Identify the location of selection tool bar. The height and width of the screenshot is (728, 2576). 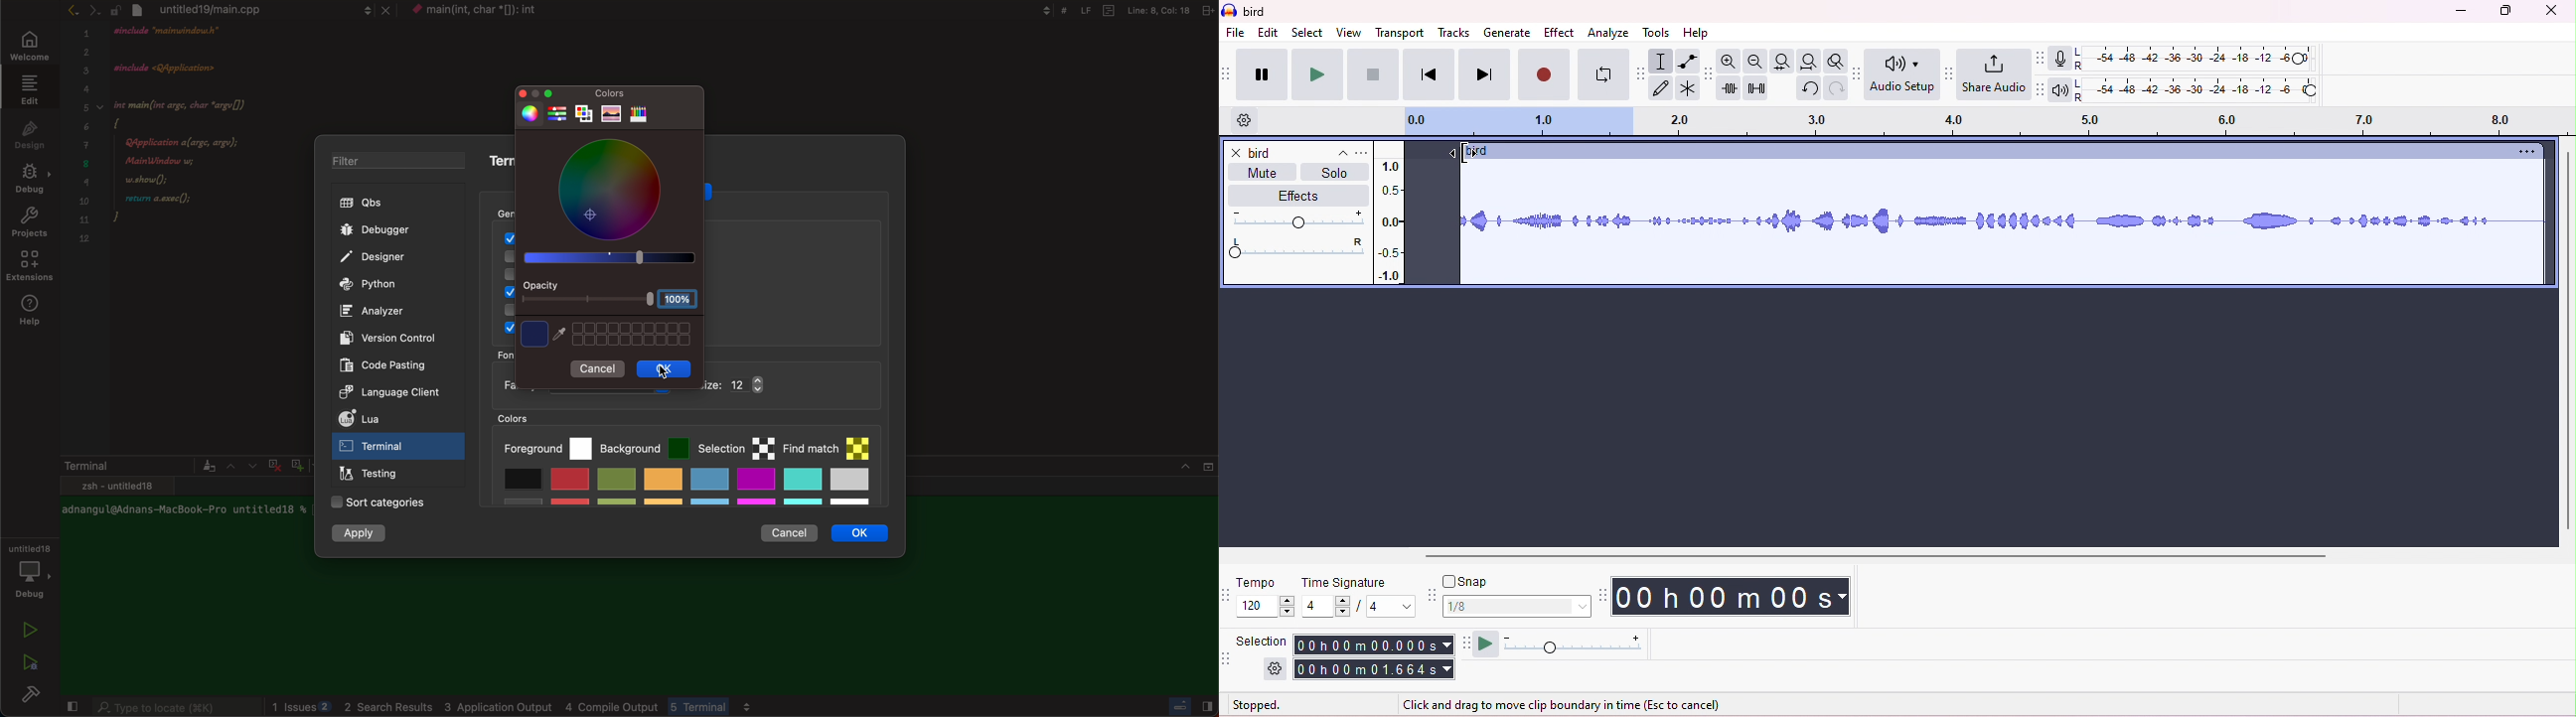
(1229, 660).